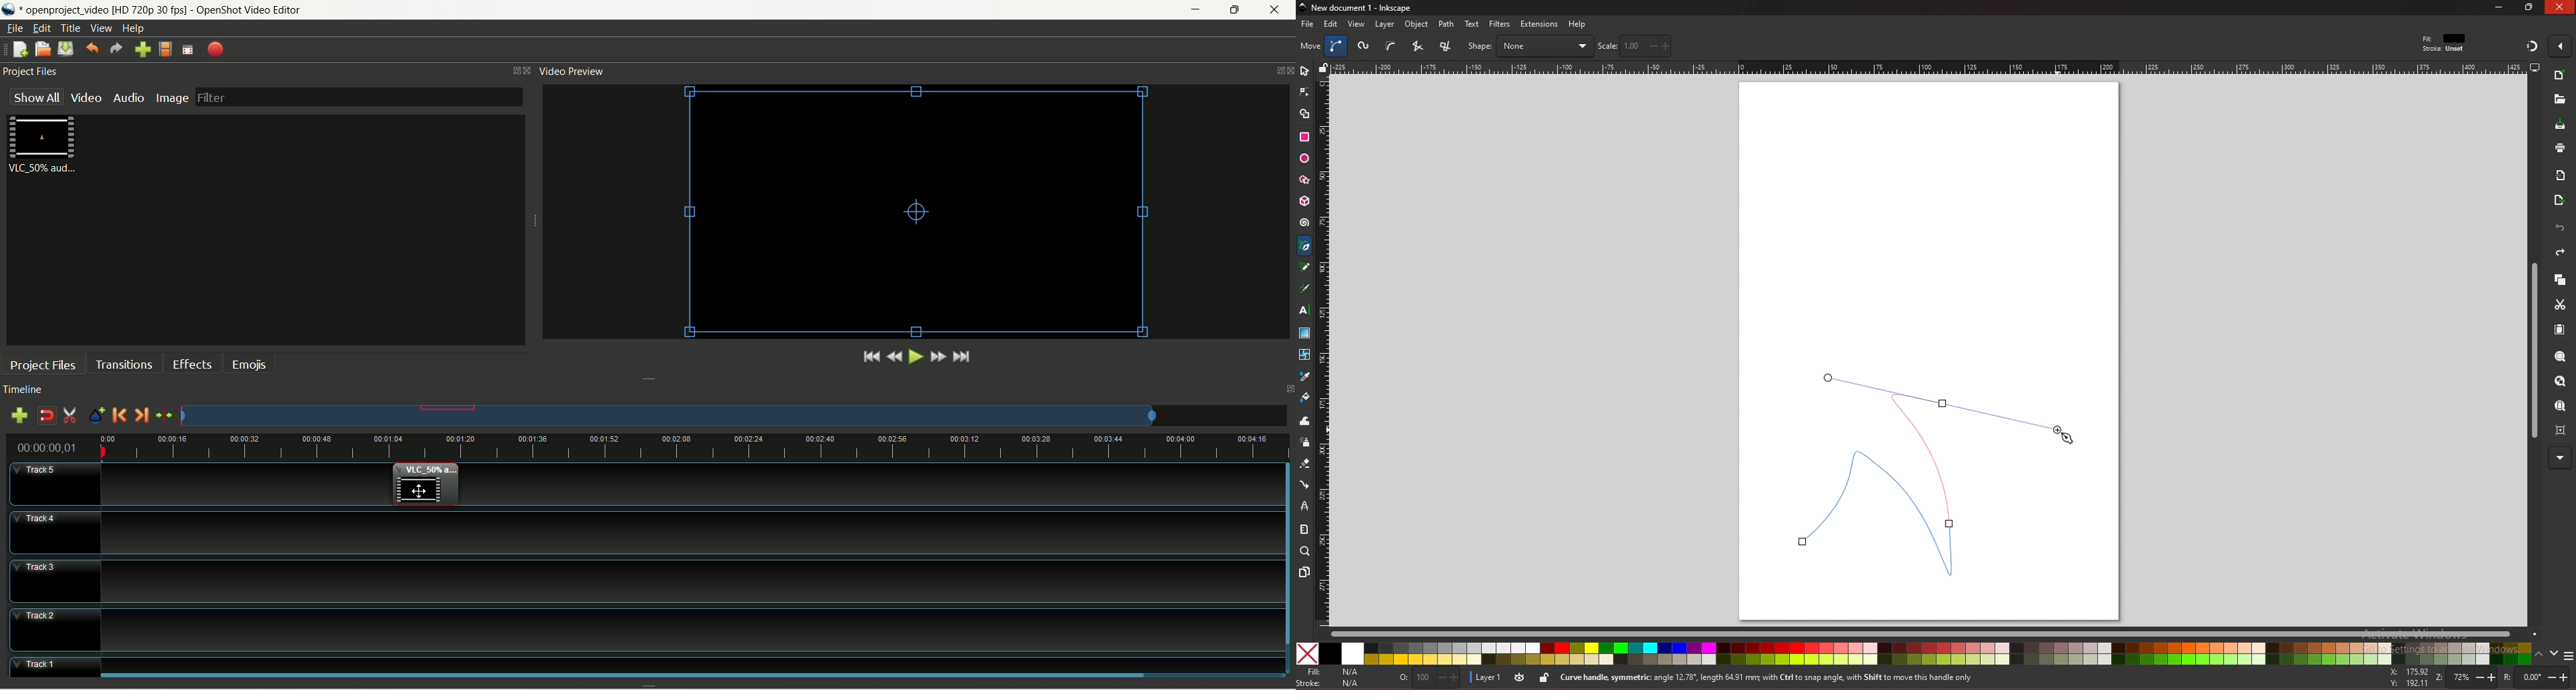 Image resolution: width=2576 pixels, height=700 pixels. I want to click on paint bucket, so click(1305, 396).